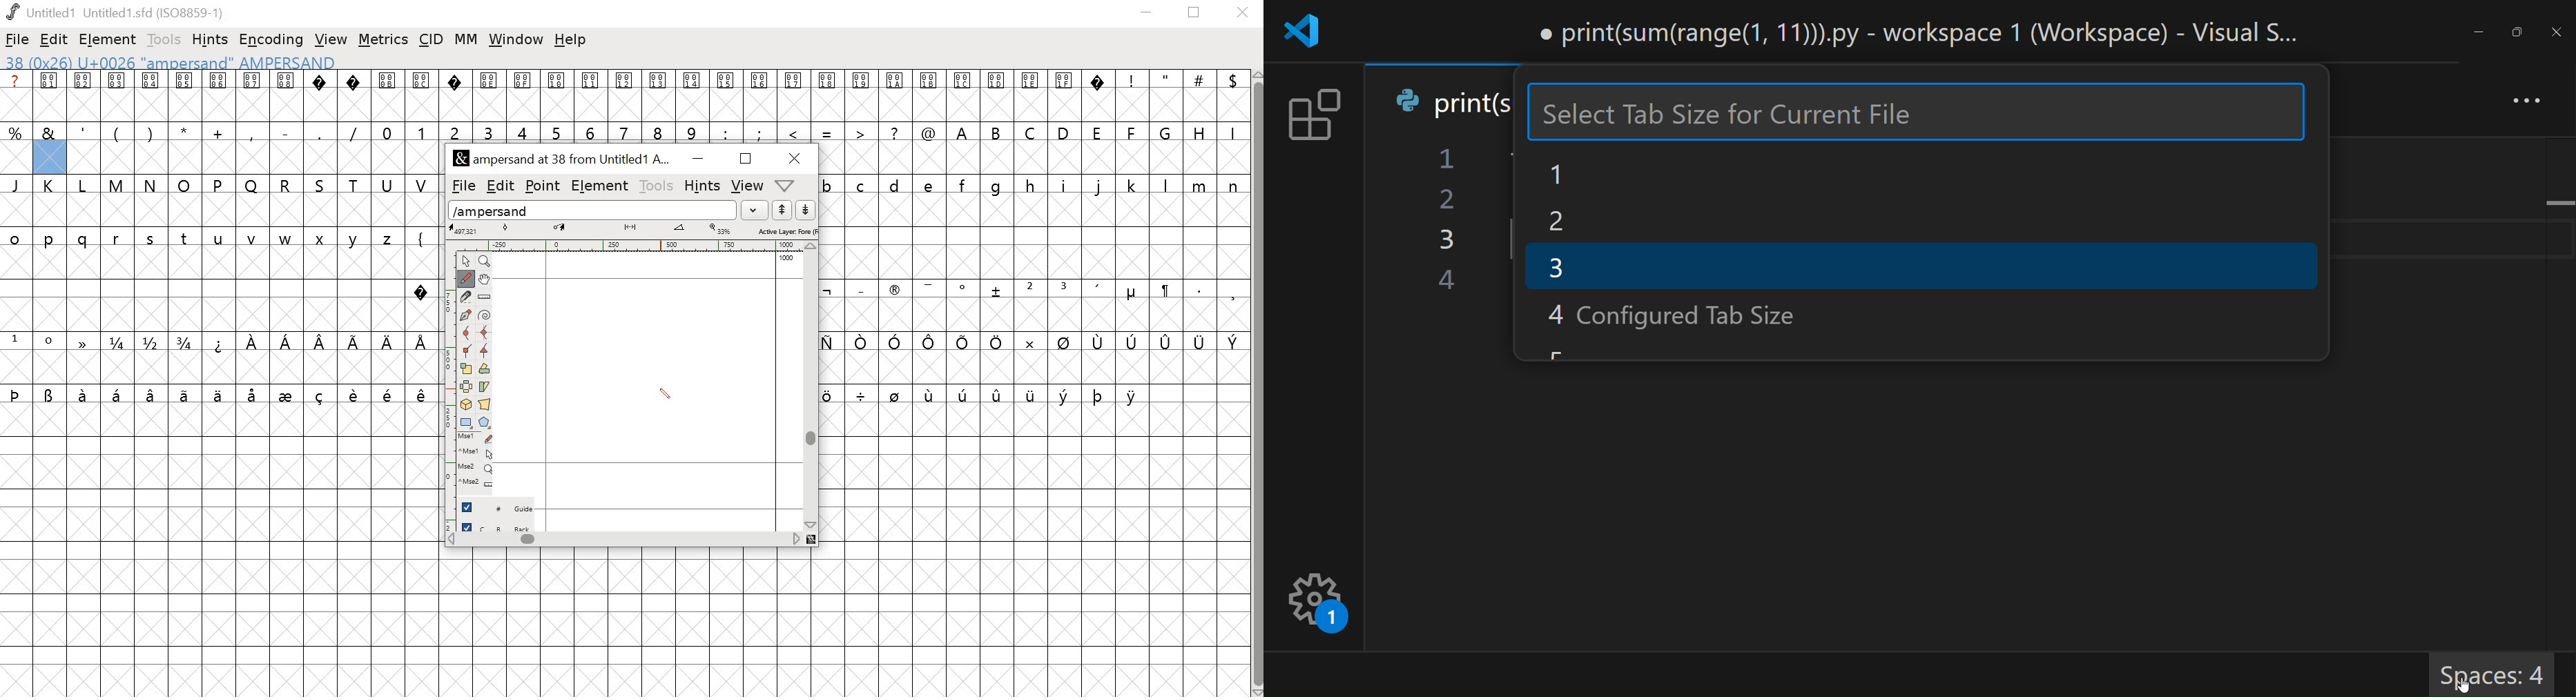  What do you see at coordinates (2463, 685) in the screenshot?
I see `cursor` at bounding box center [2463, 685].